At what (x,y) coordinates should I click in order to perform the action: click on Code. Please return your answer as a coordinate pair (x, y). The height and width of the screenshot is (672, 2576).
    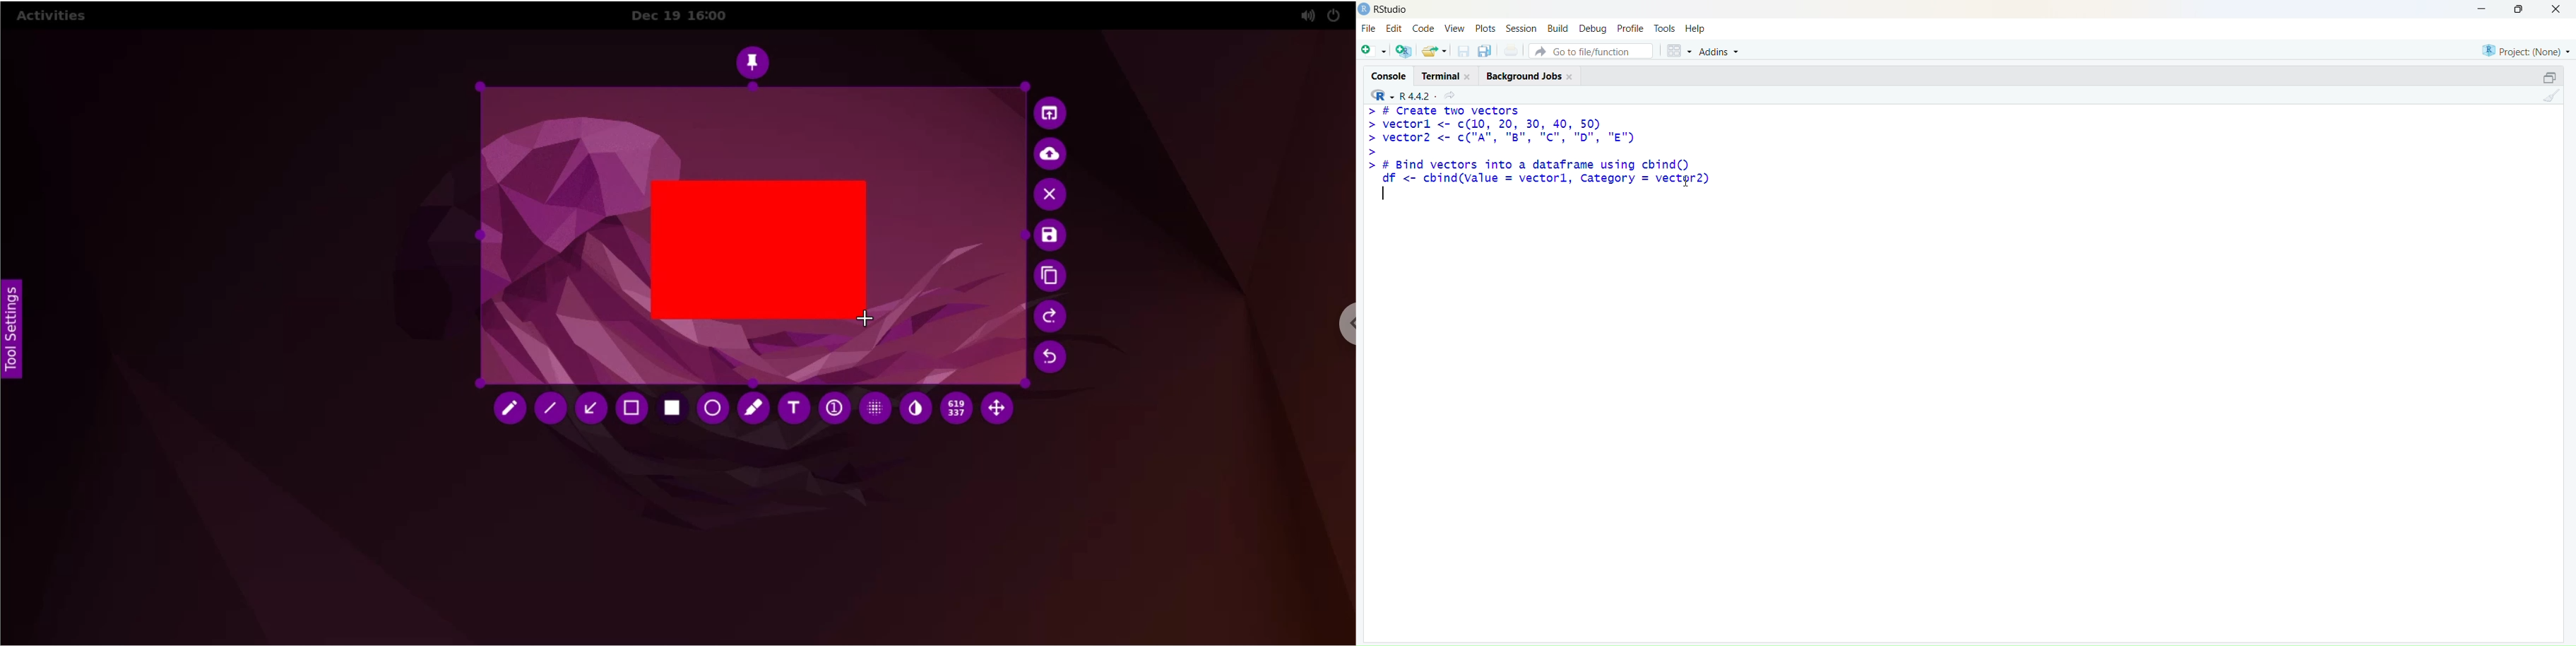
    Looking at the image, I should click on (1424, 27).